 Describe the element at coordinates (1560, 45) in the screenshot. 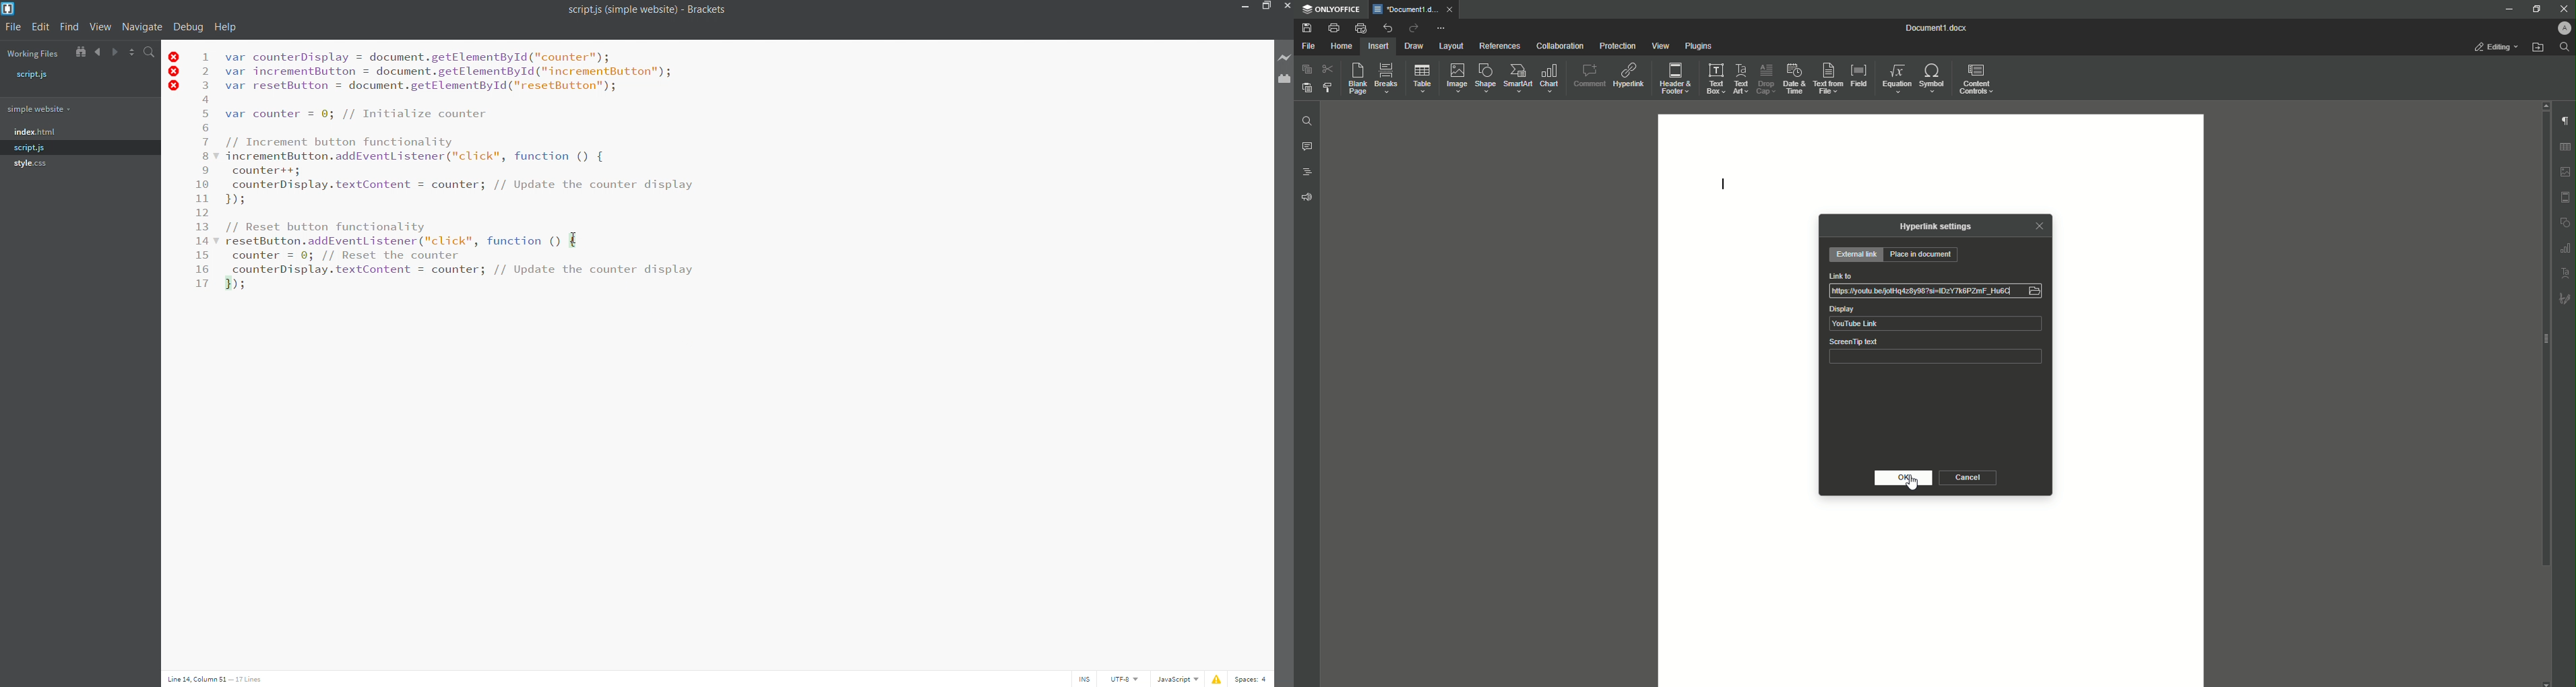

I see `Collaboration` at that location.